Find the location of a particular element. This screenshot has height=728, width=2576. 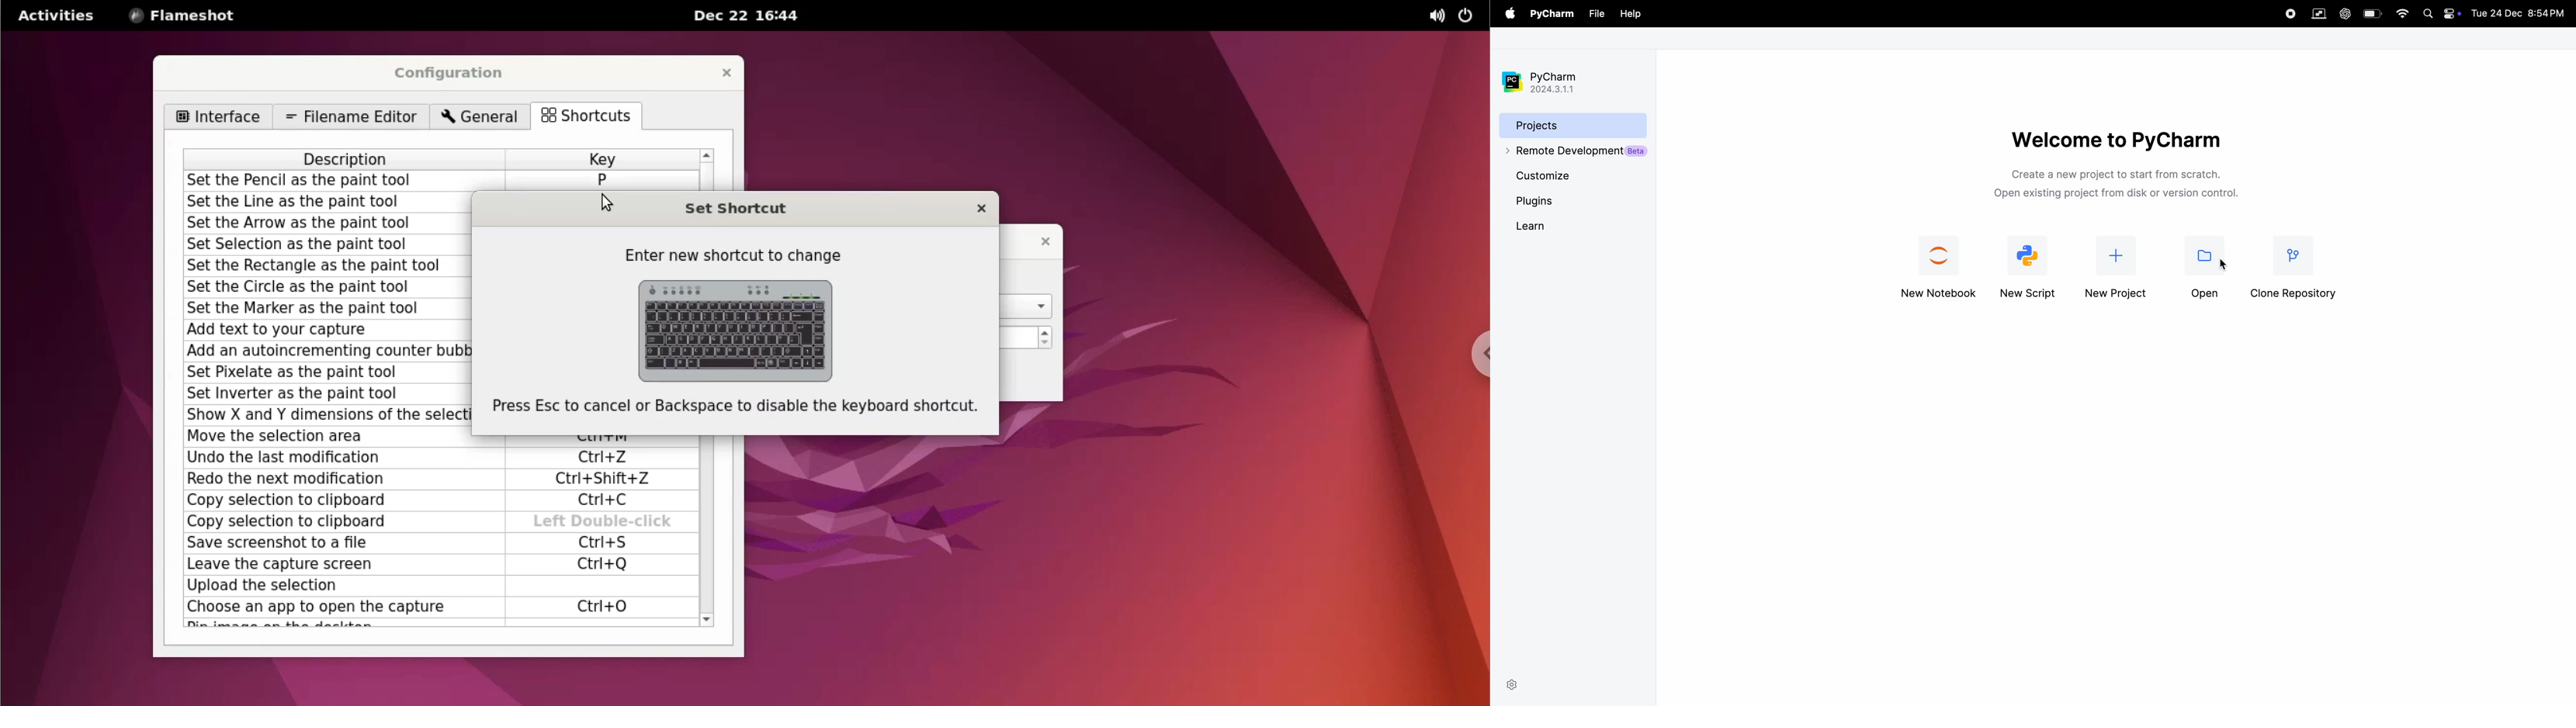

search is located at coordinates (2428, 12).